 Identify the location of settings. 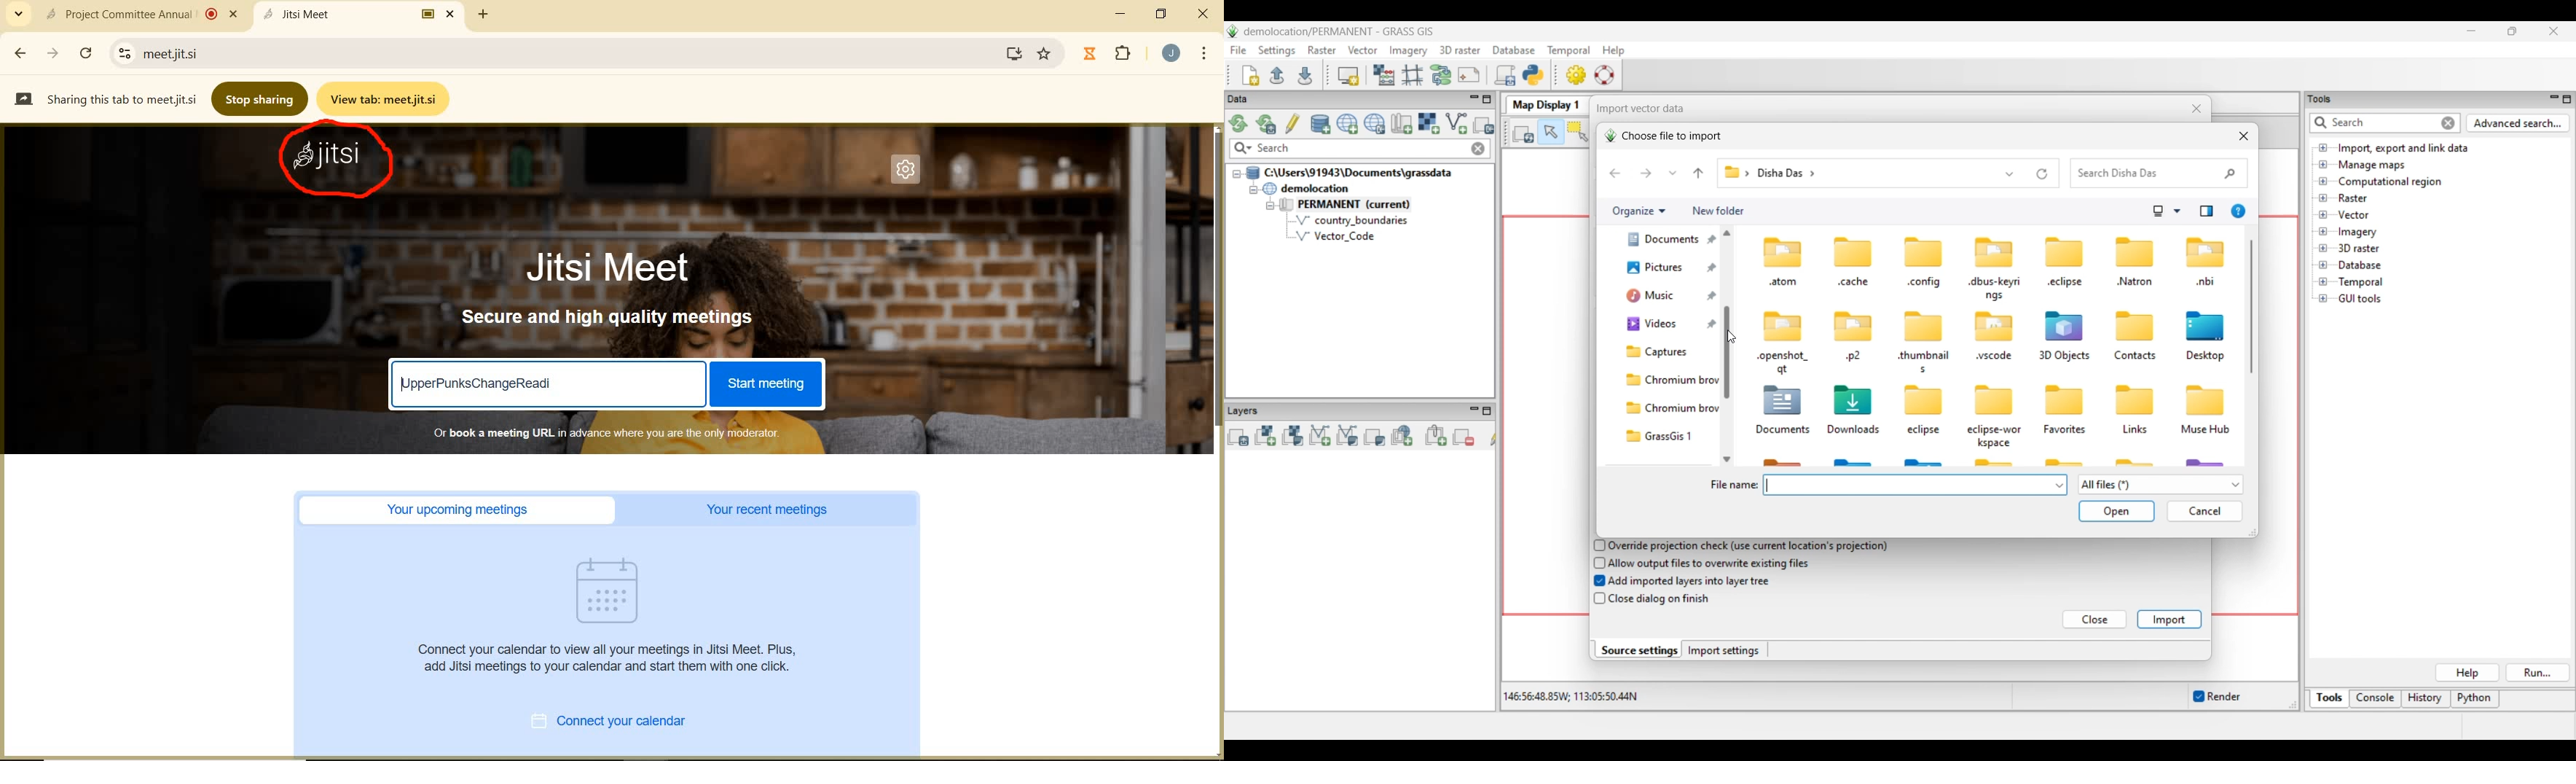
(122, 53).